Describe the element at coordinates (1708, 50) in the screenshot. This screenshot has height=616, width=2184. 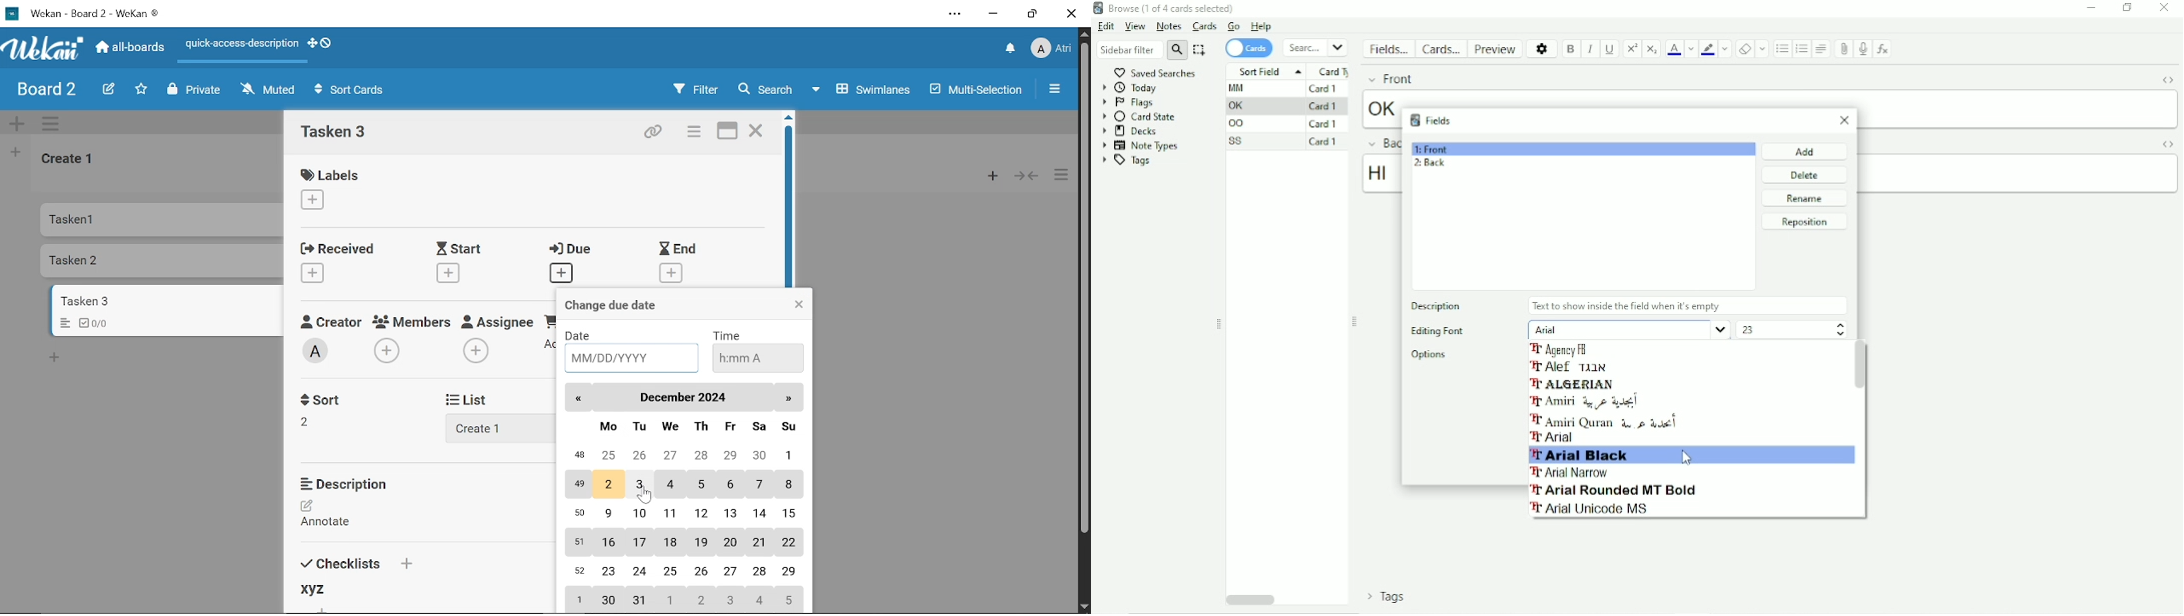
I see `Text highlight color` at that location.